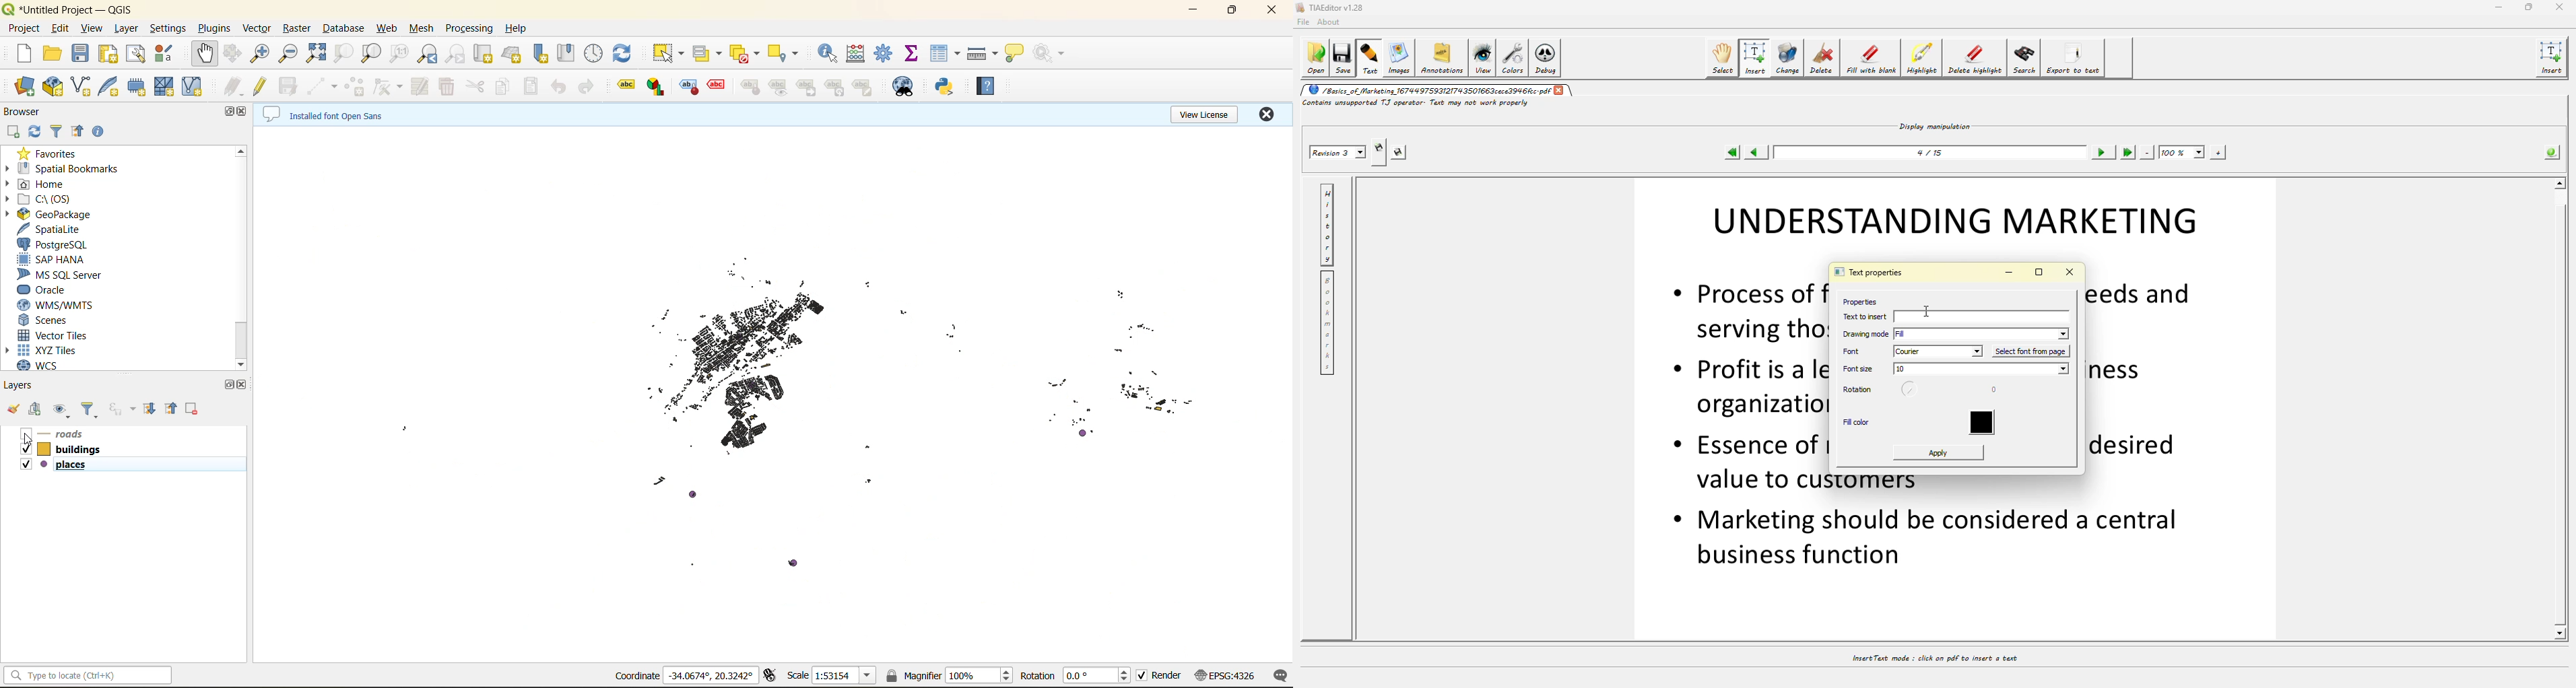  What do you see at coordinates (832, 676) in the screenshot?
I see `scale` at bounding box center [832, 676].